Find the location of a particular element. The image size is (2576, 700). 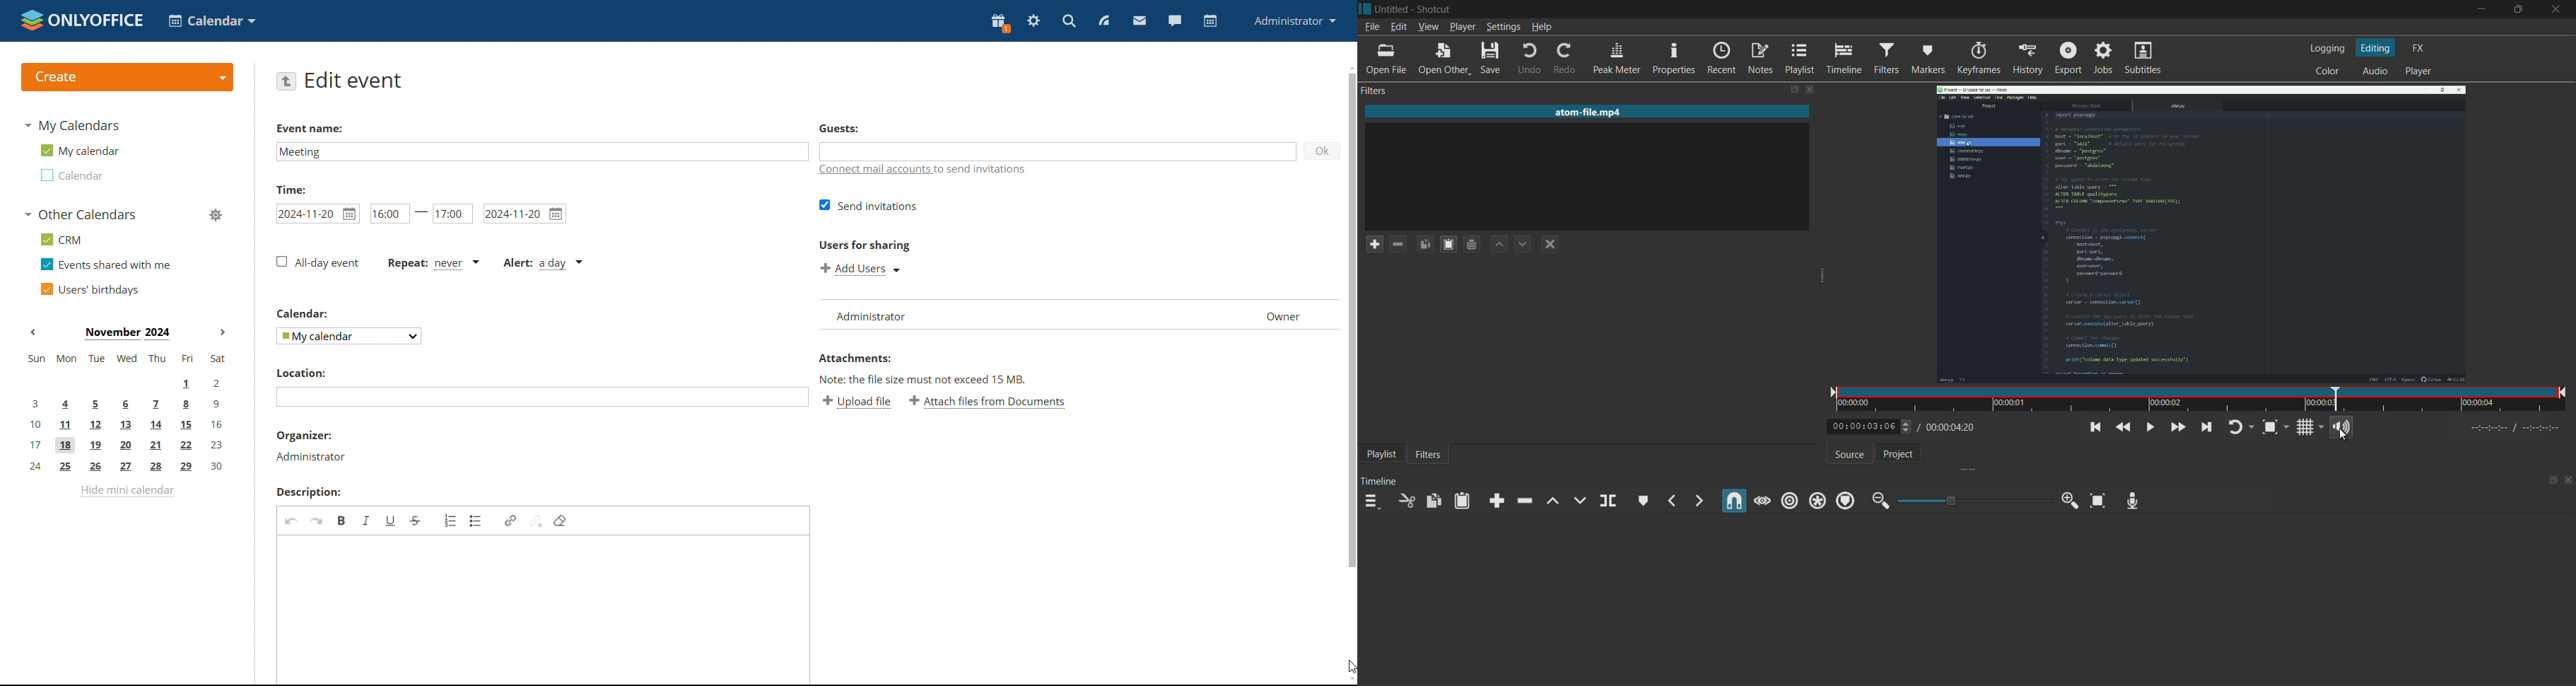

quickly play backward is located at coordinates (2122, 427).